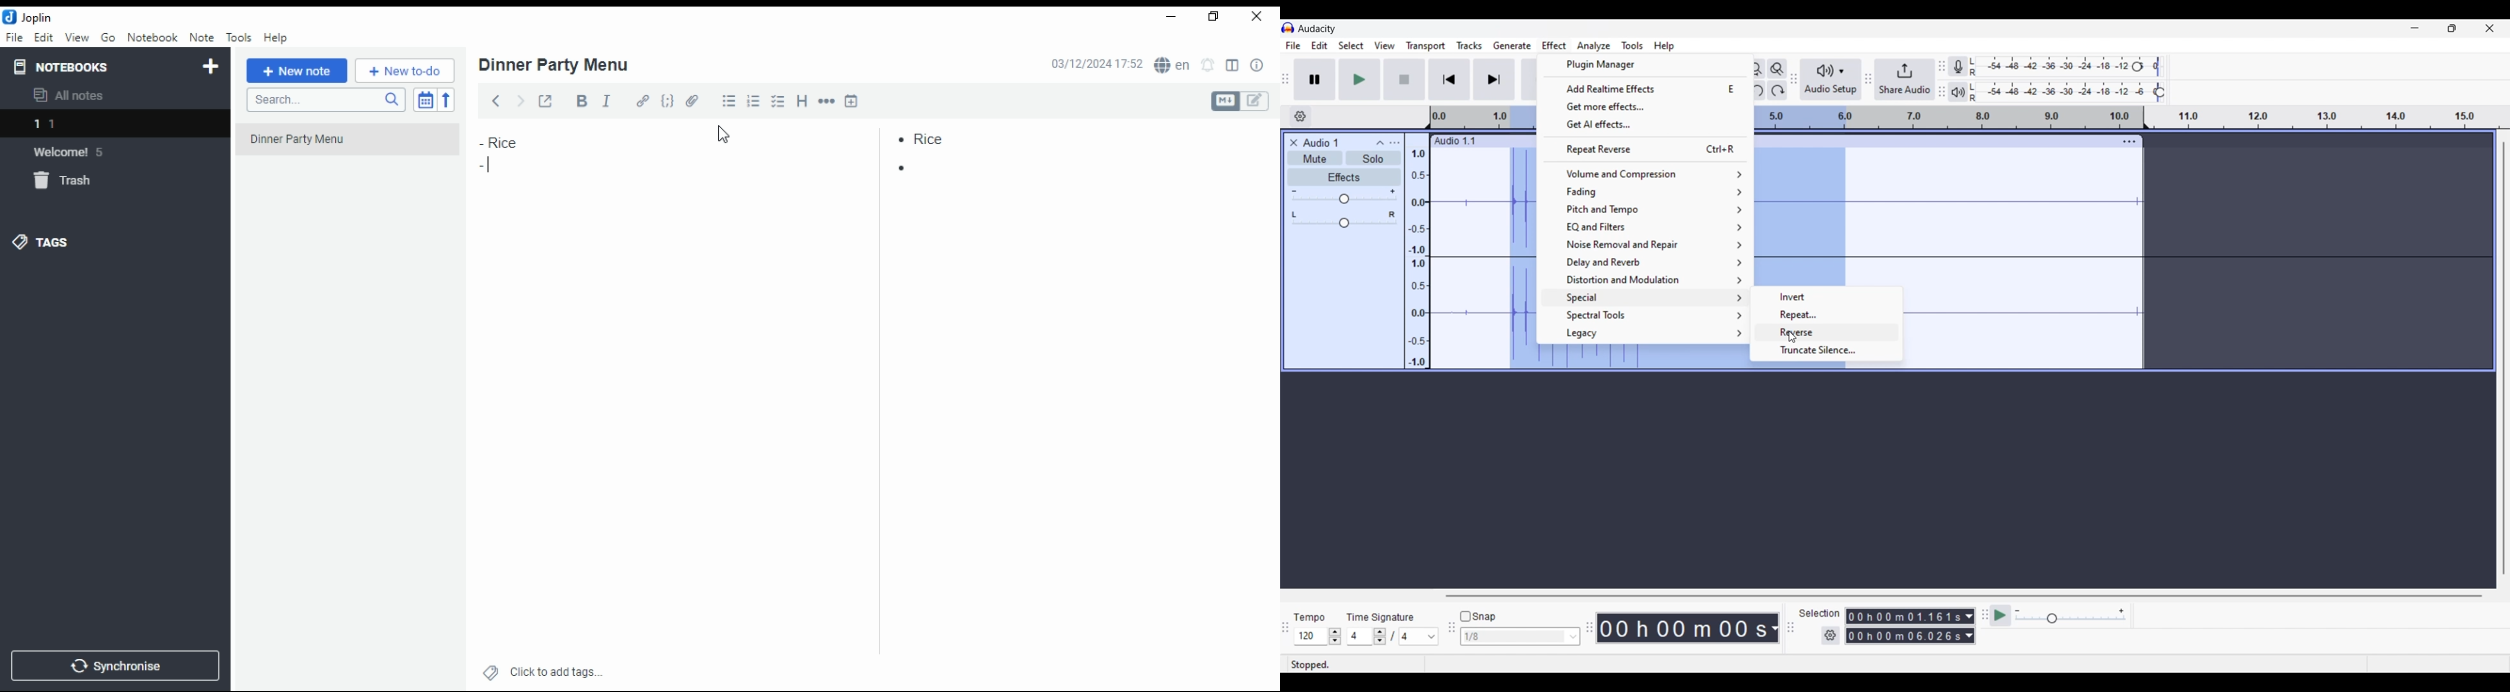  Describe the element at coordinates (695, 100) in the screenshot. I see `attach file` at that location.